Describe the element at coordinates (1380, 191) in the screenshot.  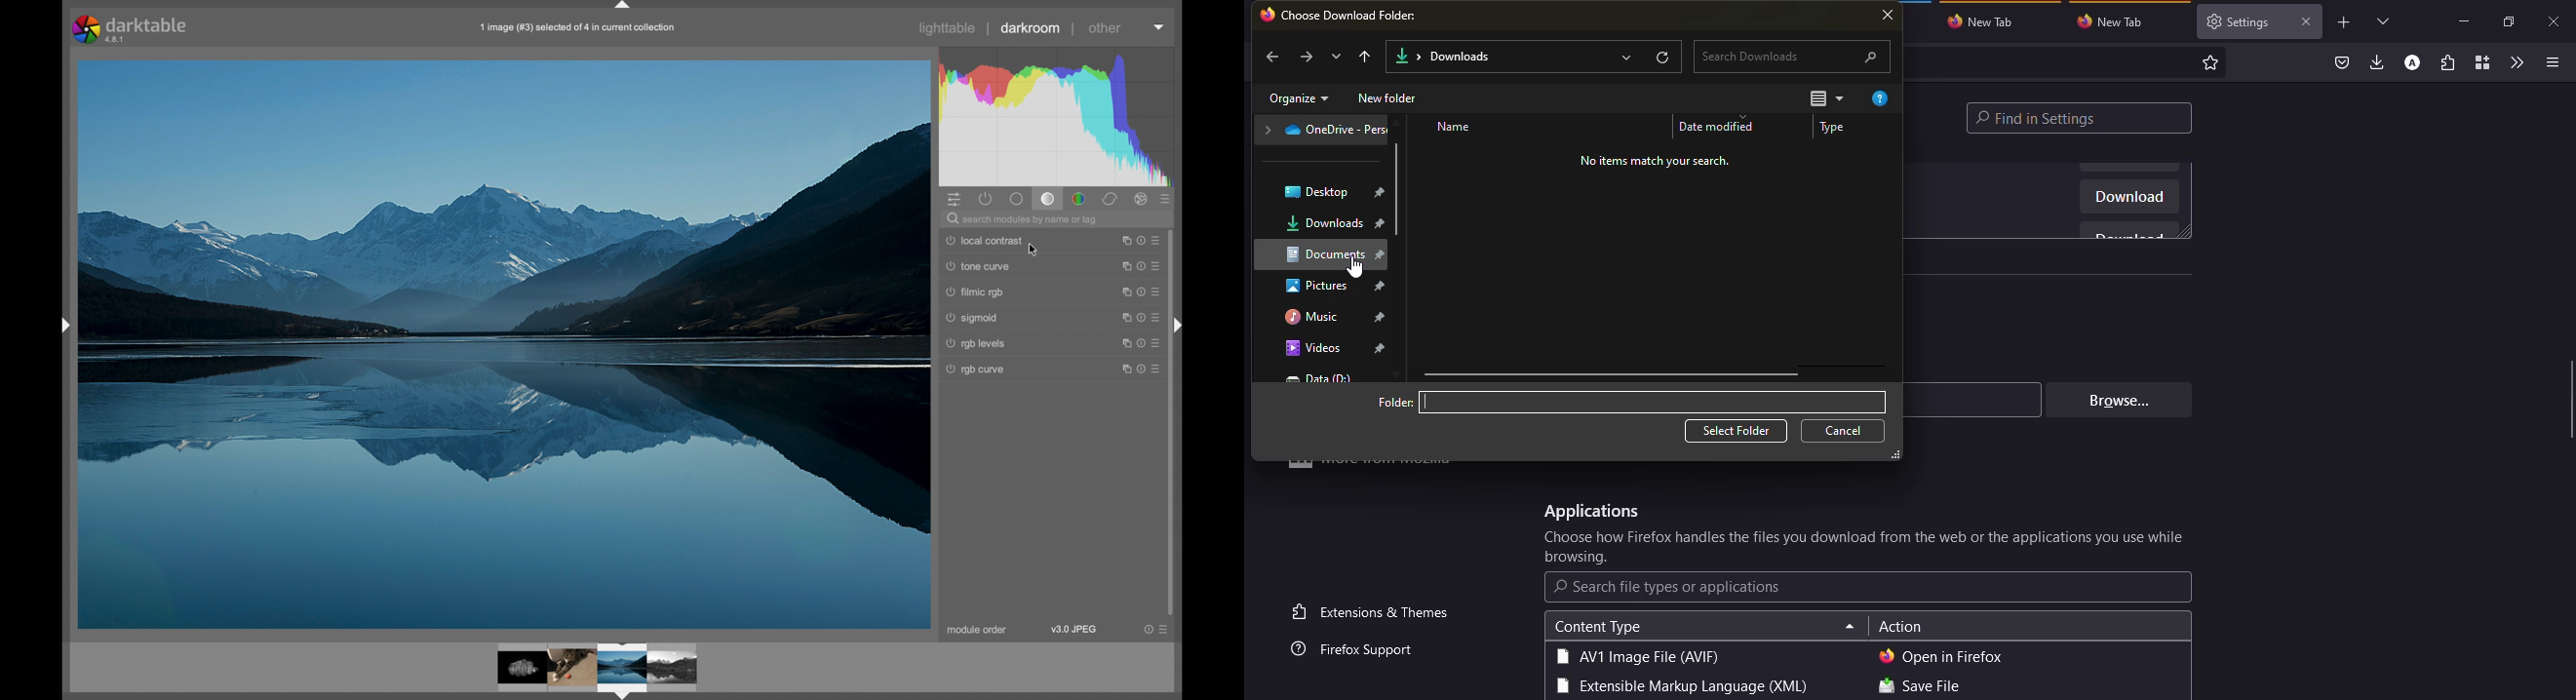
I see `pin` at that location.